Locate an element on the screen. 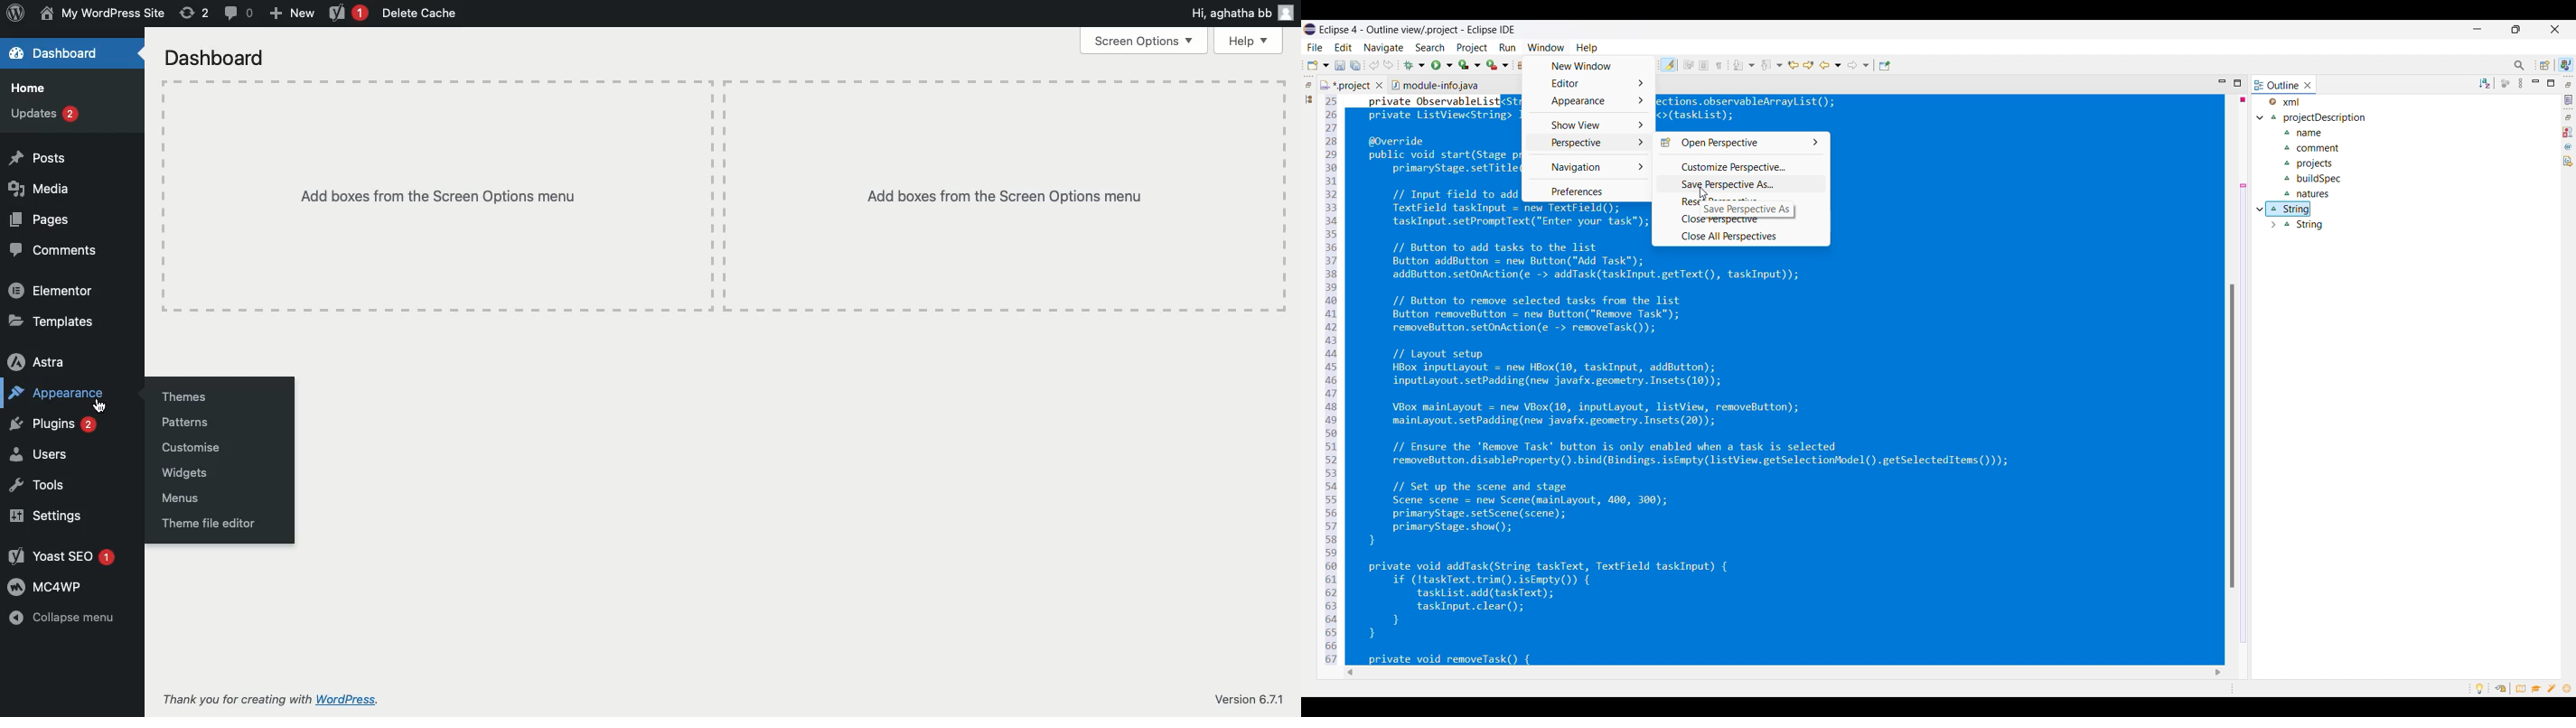 The image size is (2576, 728). Astra is located at coordinates (38, 361).